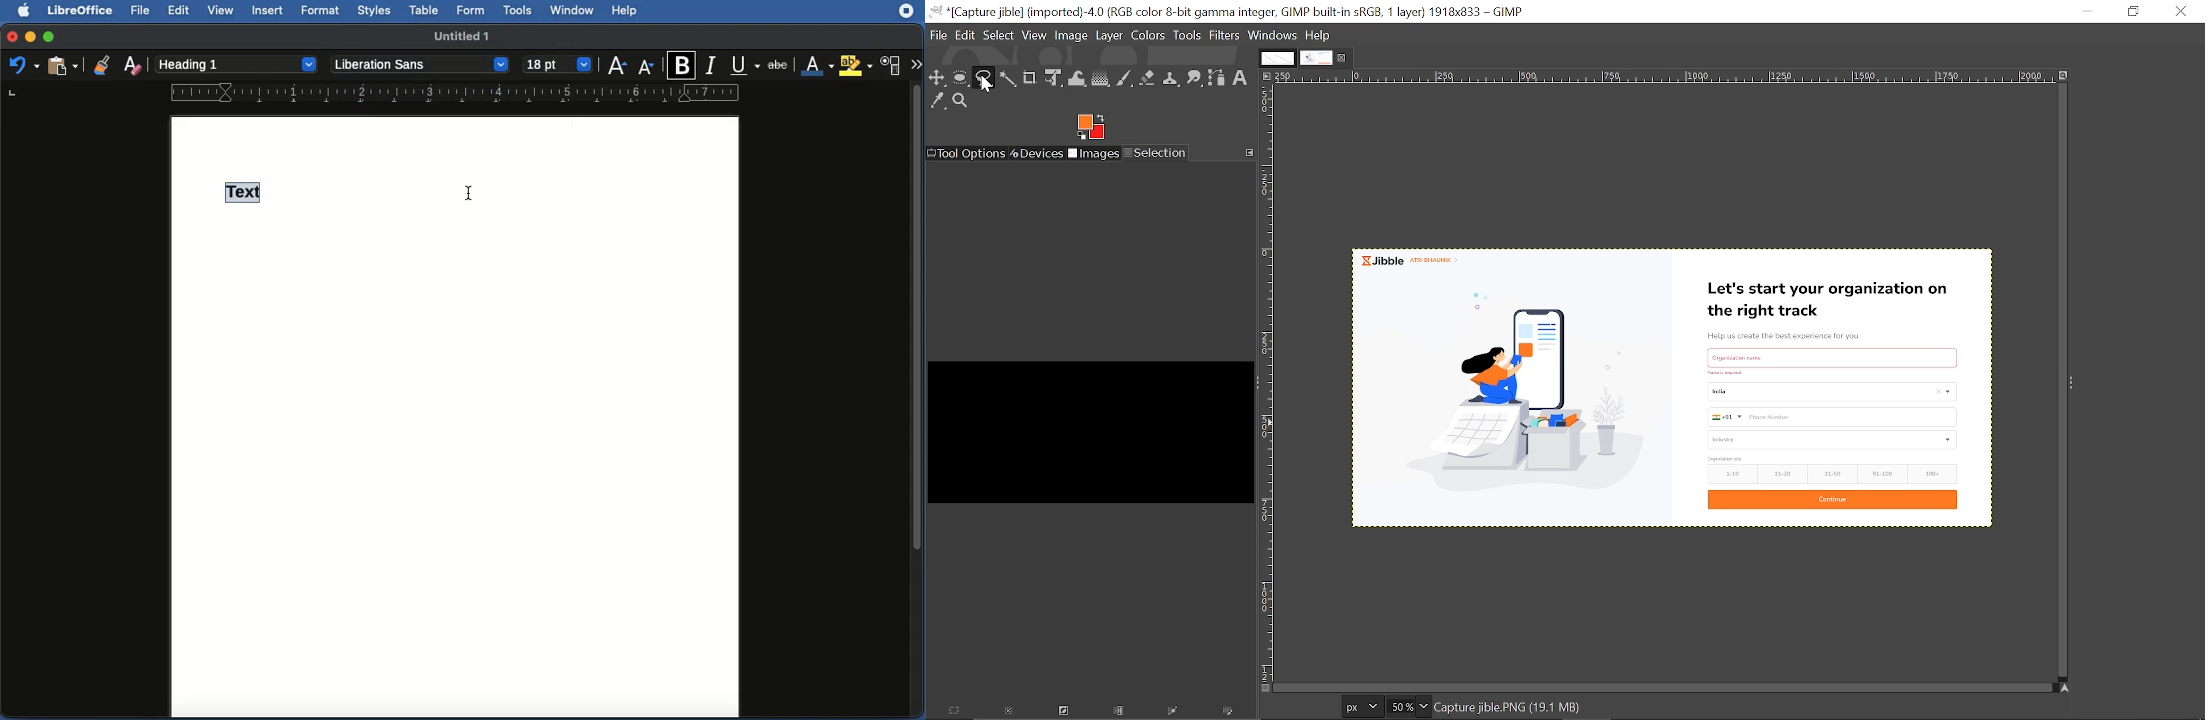 This screenshot has height=728, width=2212. Describe the element at coordinates (1100, 79) in the screenshot. I see `Gradient` at that location.